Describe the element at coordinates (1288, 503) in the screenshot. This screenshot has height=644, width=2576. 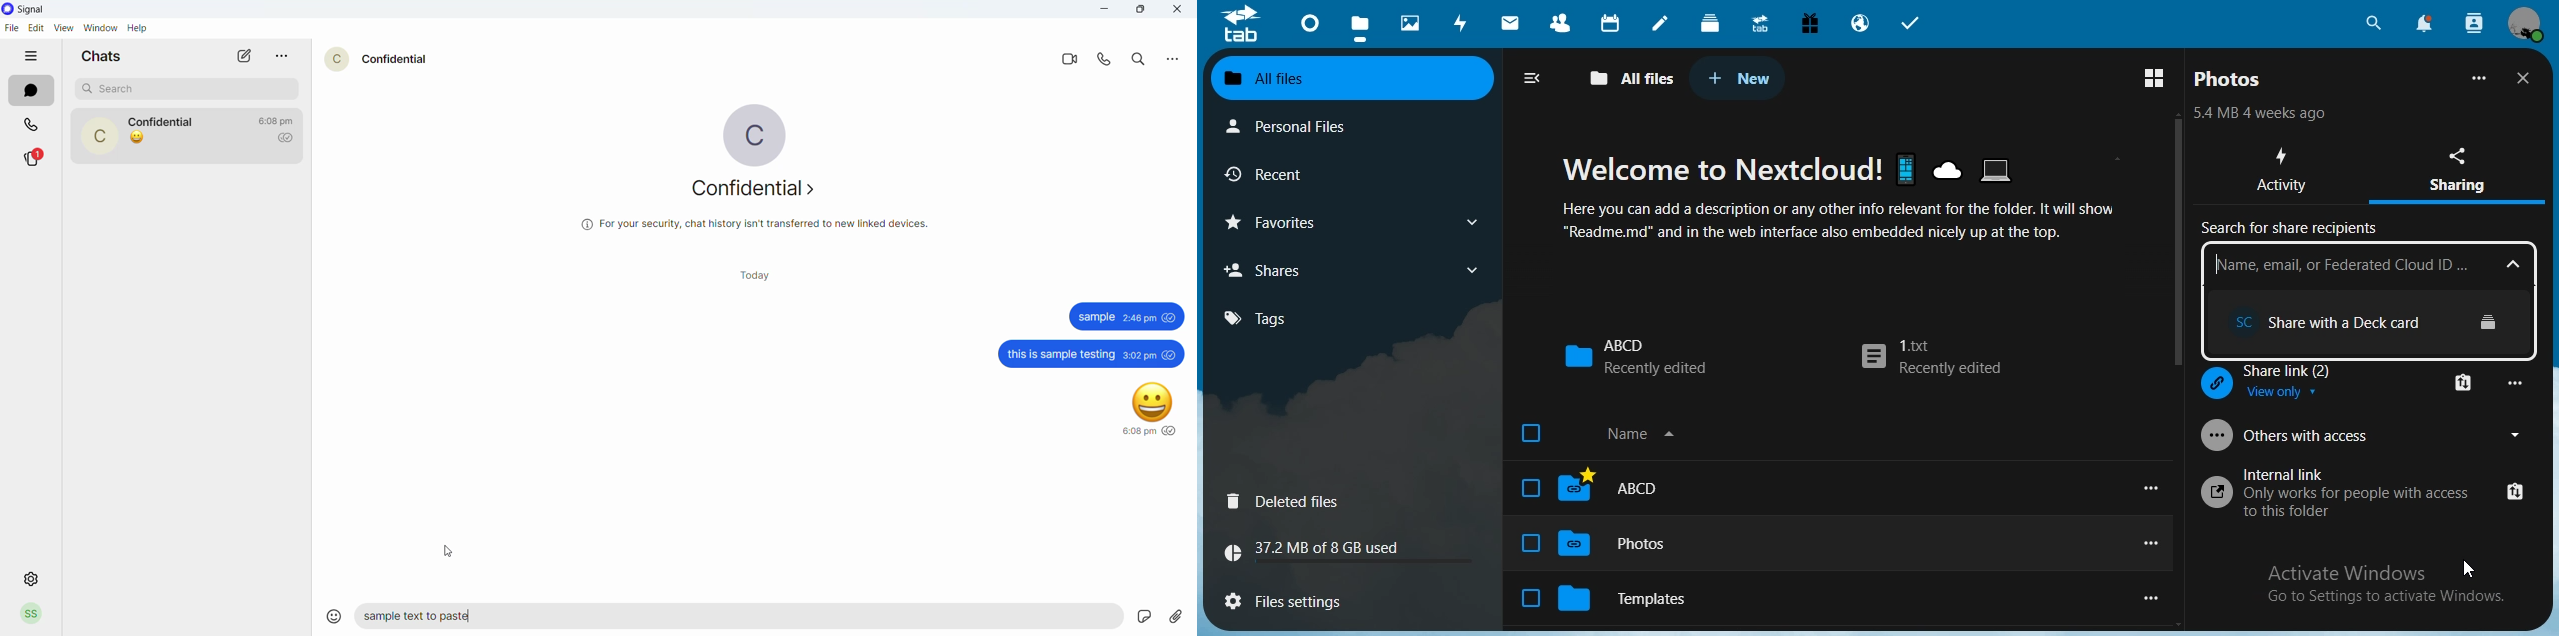
I see `deleted files` at that location.